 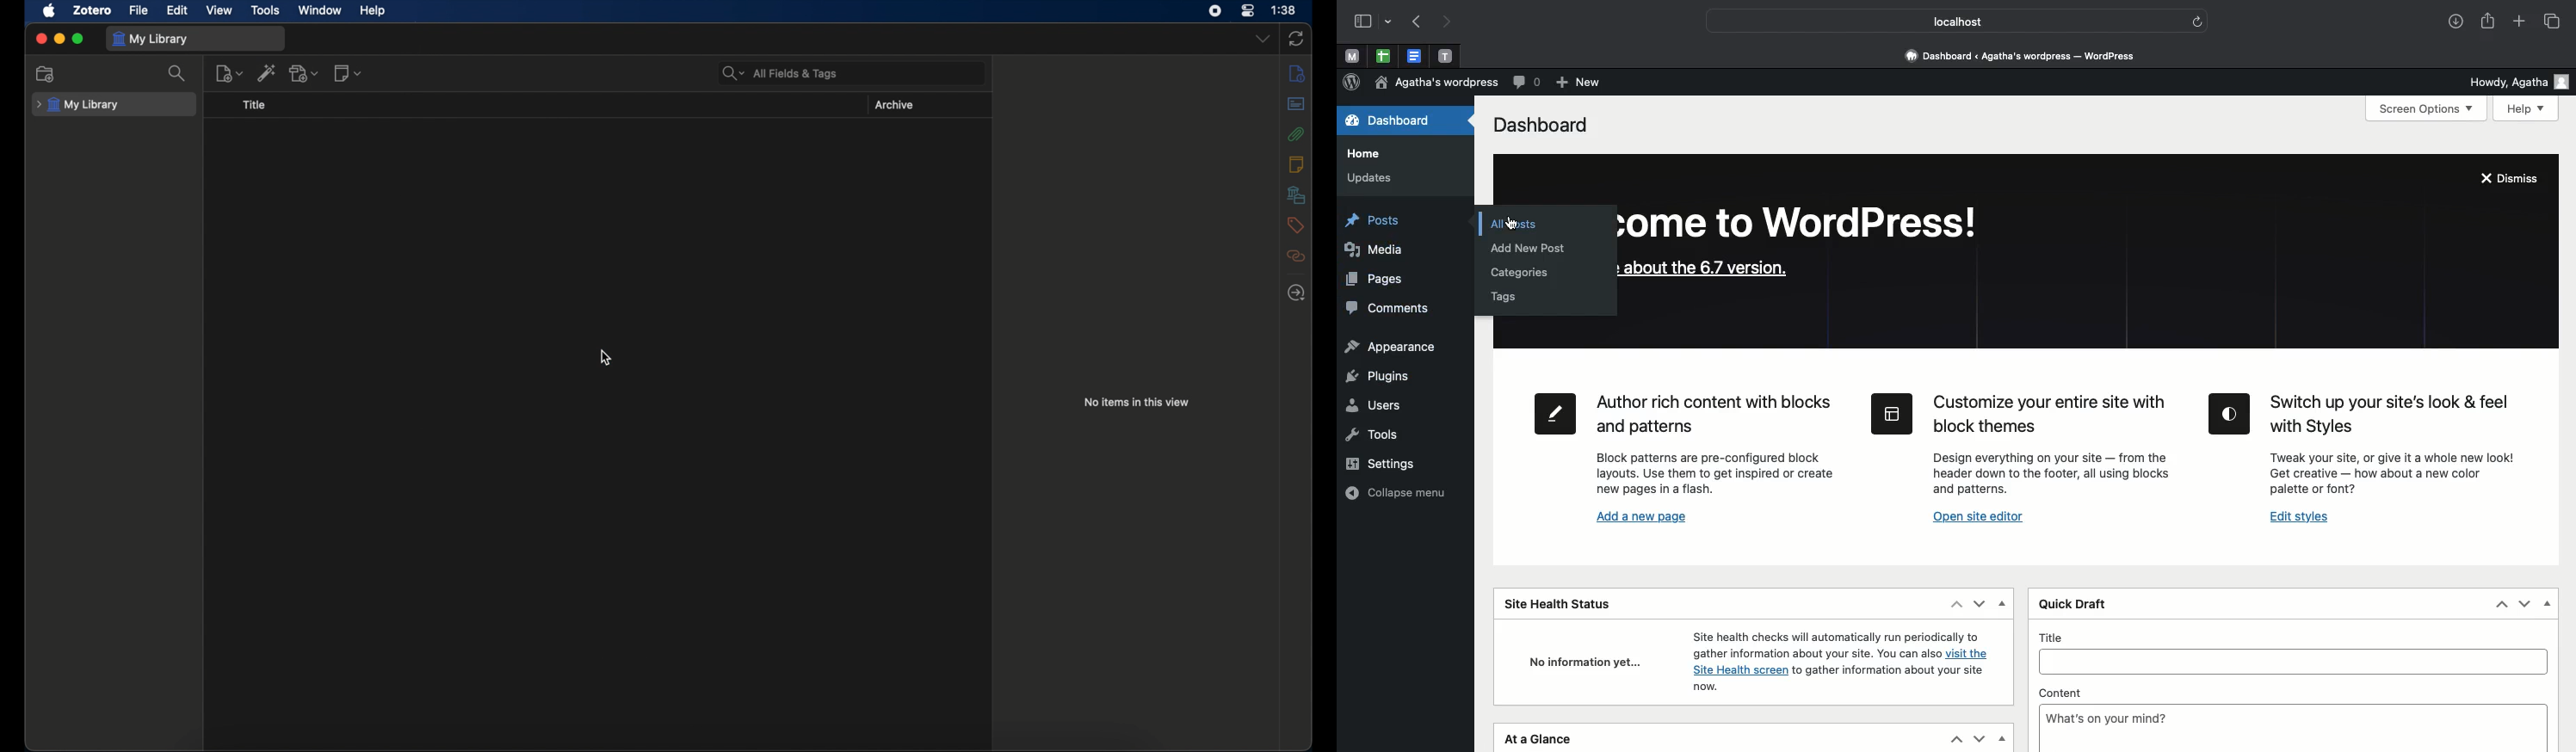 What do you see at coordinates (2487, 22) in the screenshot?
I see `Share` at bounding box center [2487, 22].